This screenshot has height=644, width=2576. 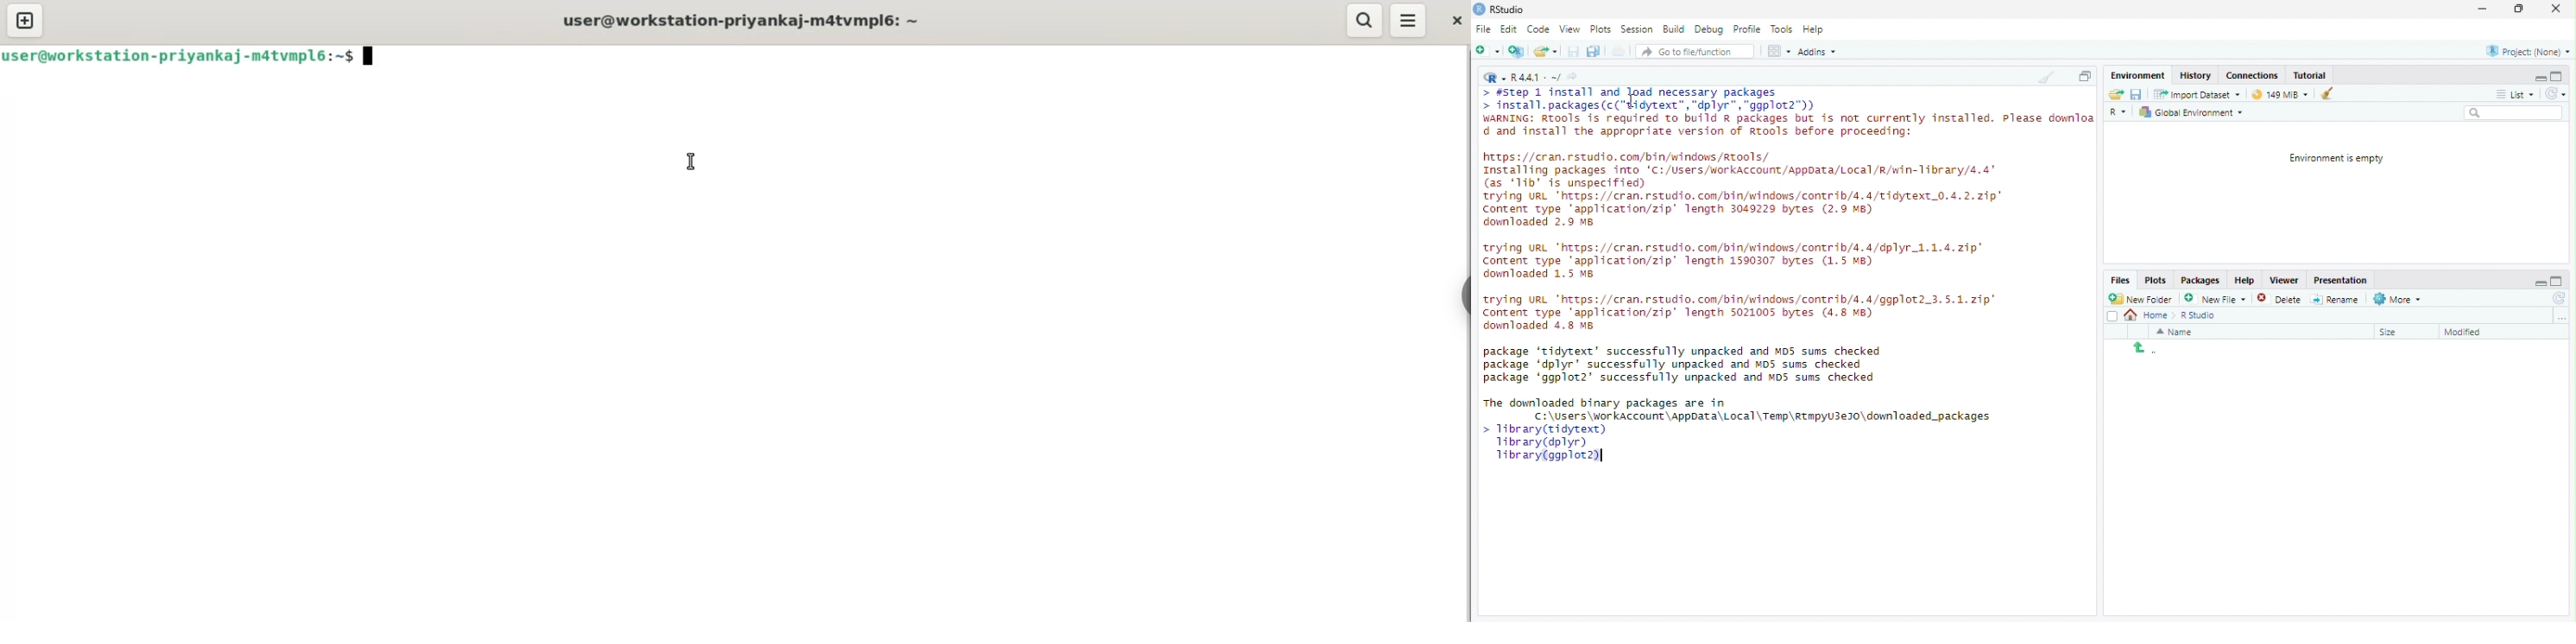 I want to click on Open, so click(x=2117, y=94).